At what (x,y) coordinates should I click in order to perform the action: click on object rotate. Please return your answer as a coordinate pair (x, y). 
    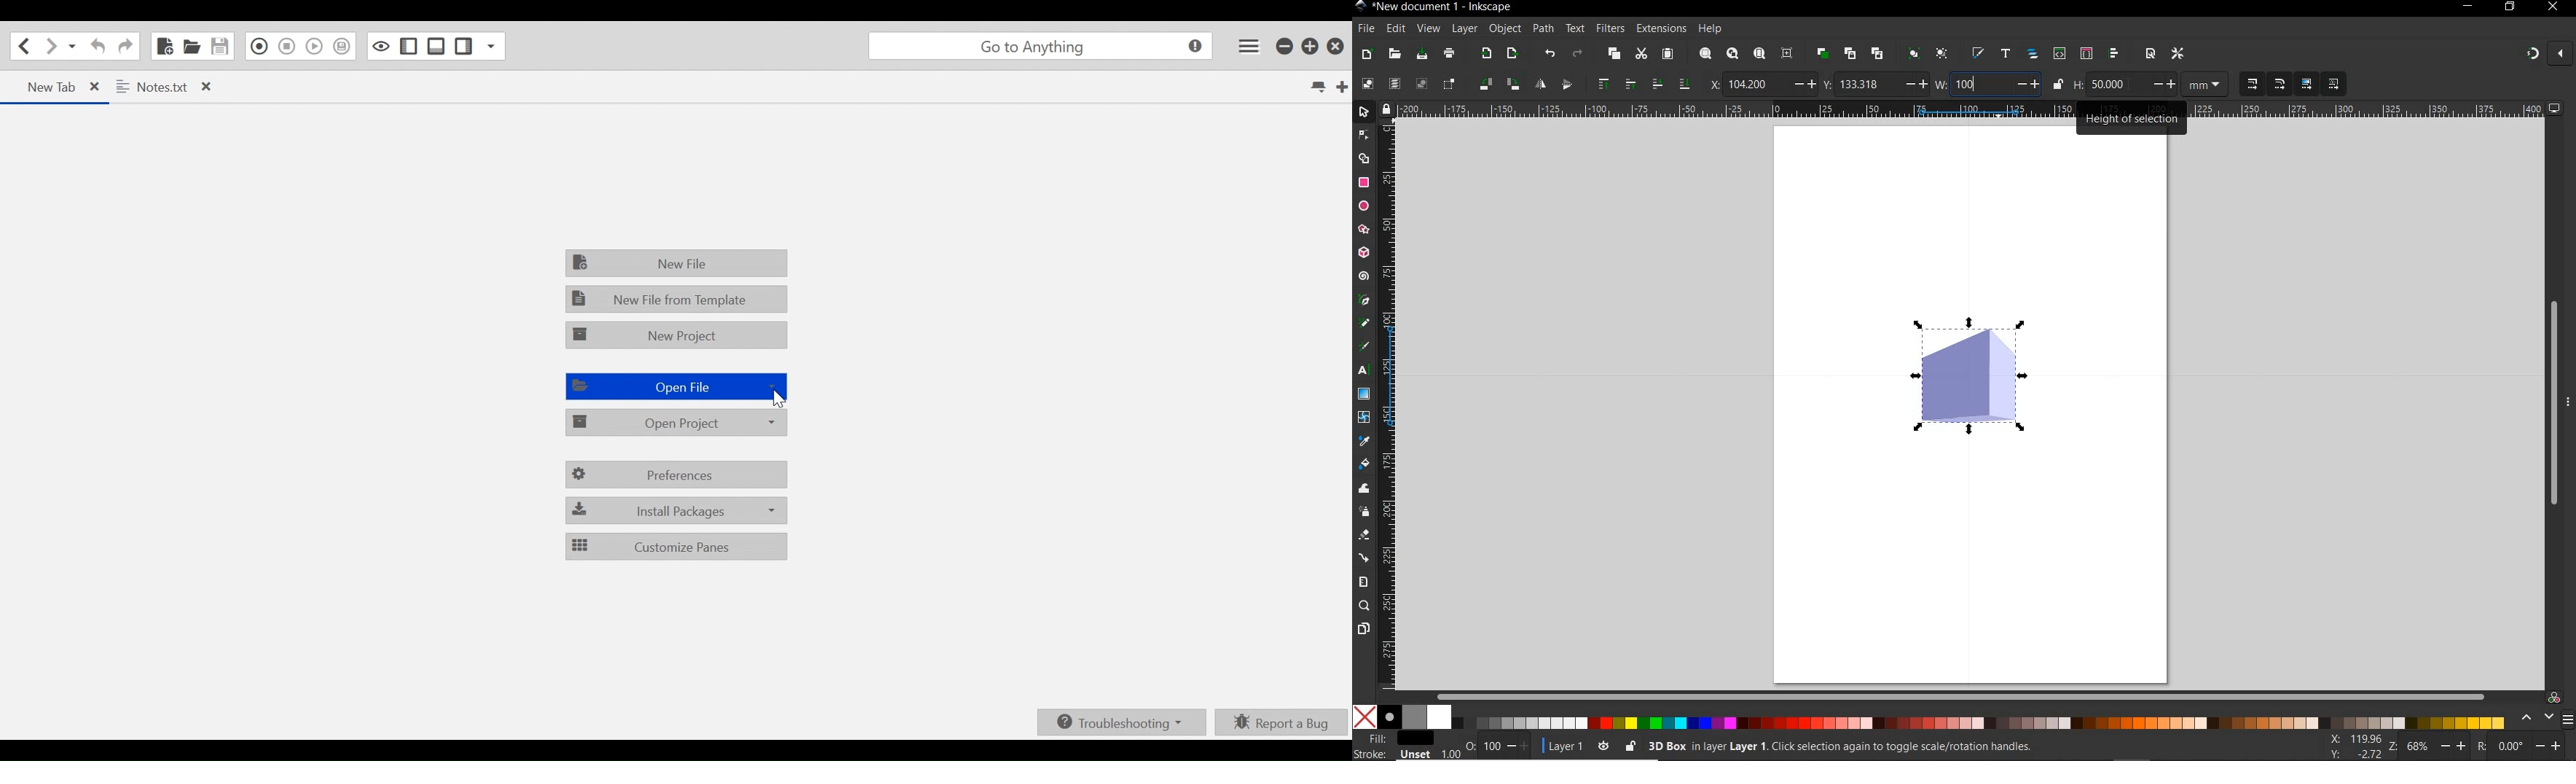
    Looking at the image, I should click on (1512, 84).